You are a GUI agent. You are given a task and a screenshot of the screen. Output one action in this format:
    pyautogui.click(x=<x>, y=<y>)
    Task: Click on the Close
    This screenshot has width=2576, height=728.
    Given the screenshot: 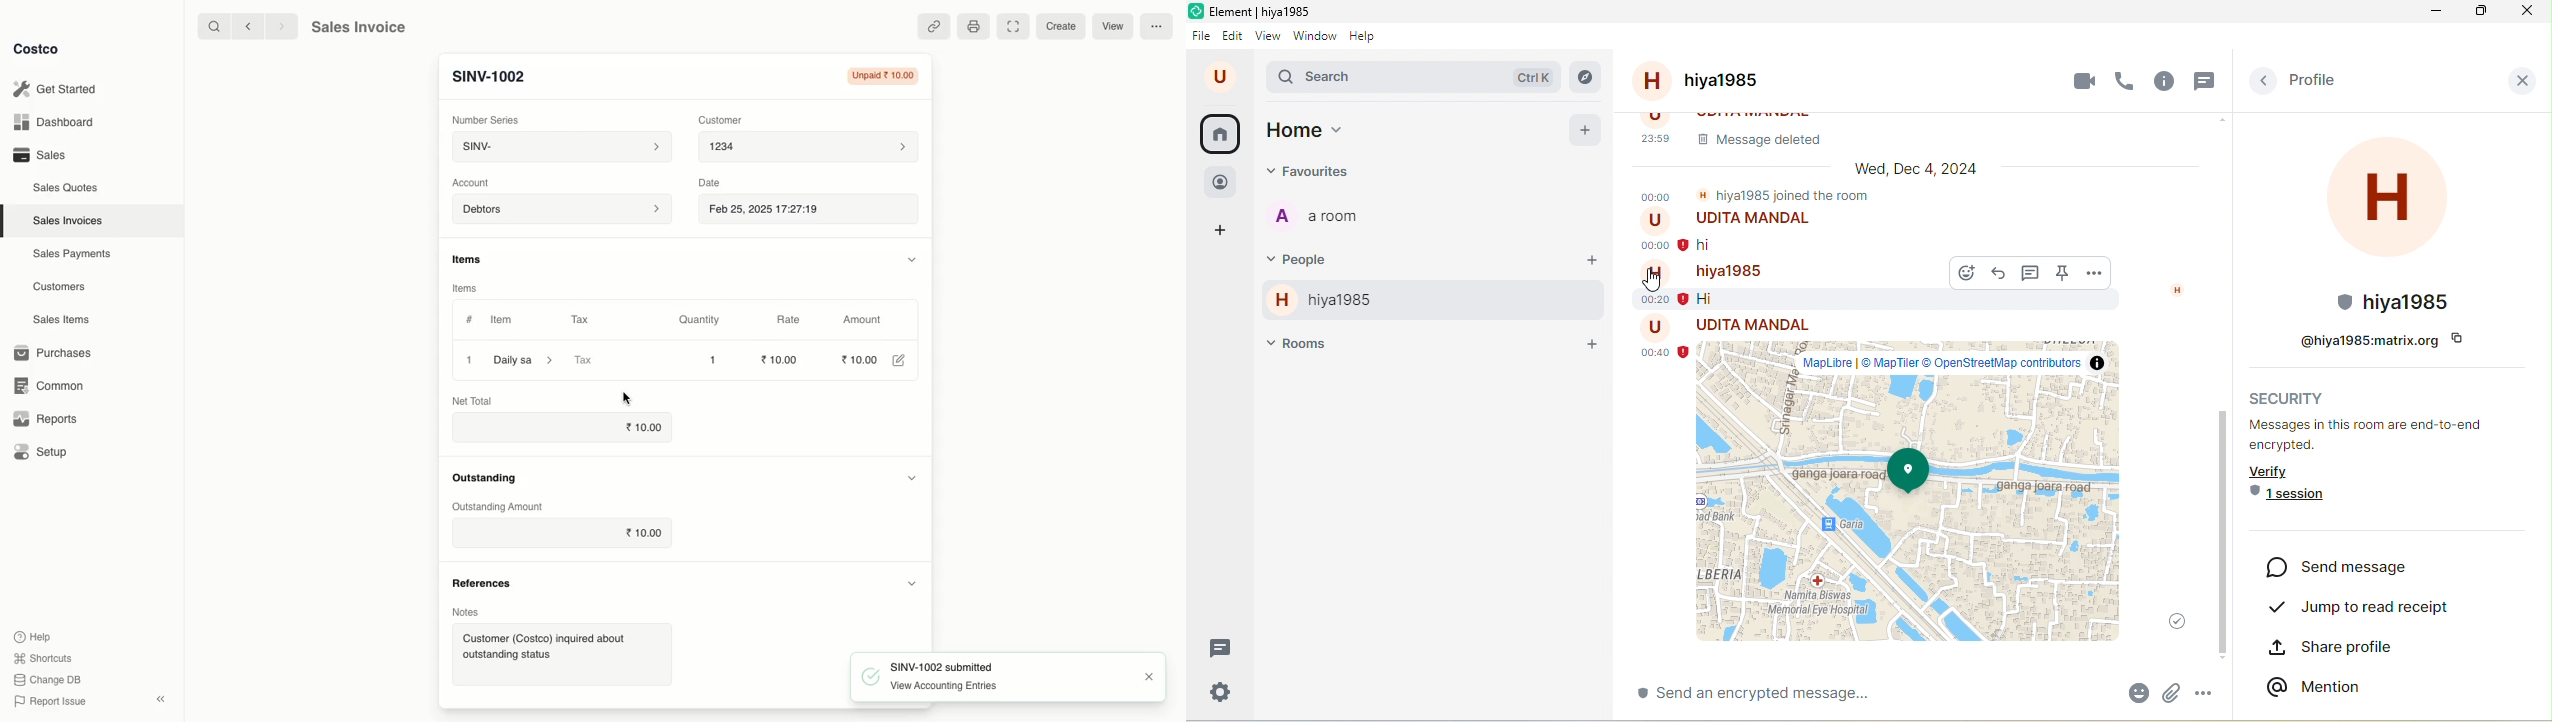 What is the action you would take?
    pyautogui.click(x=1151, y=675)
    